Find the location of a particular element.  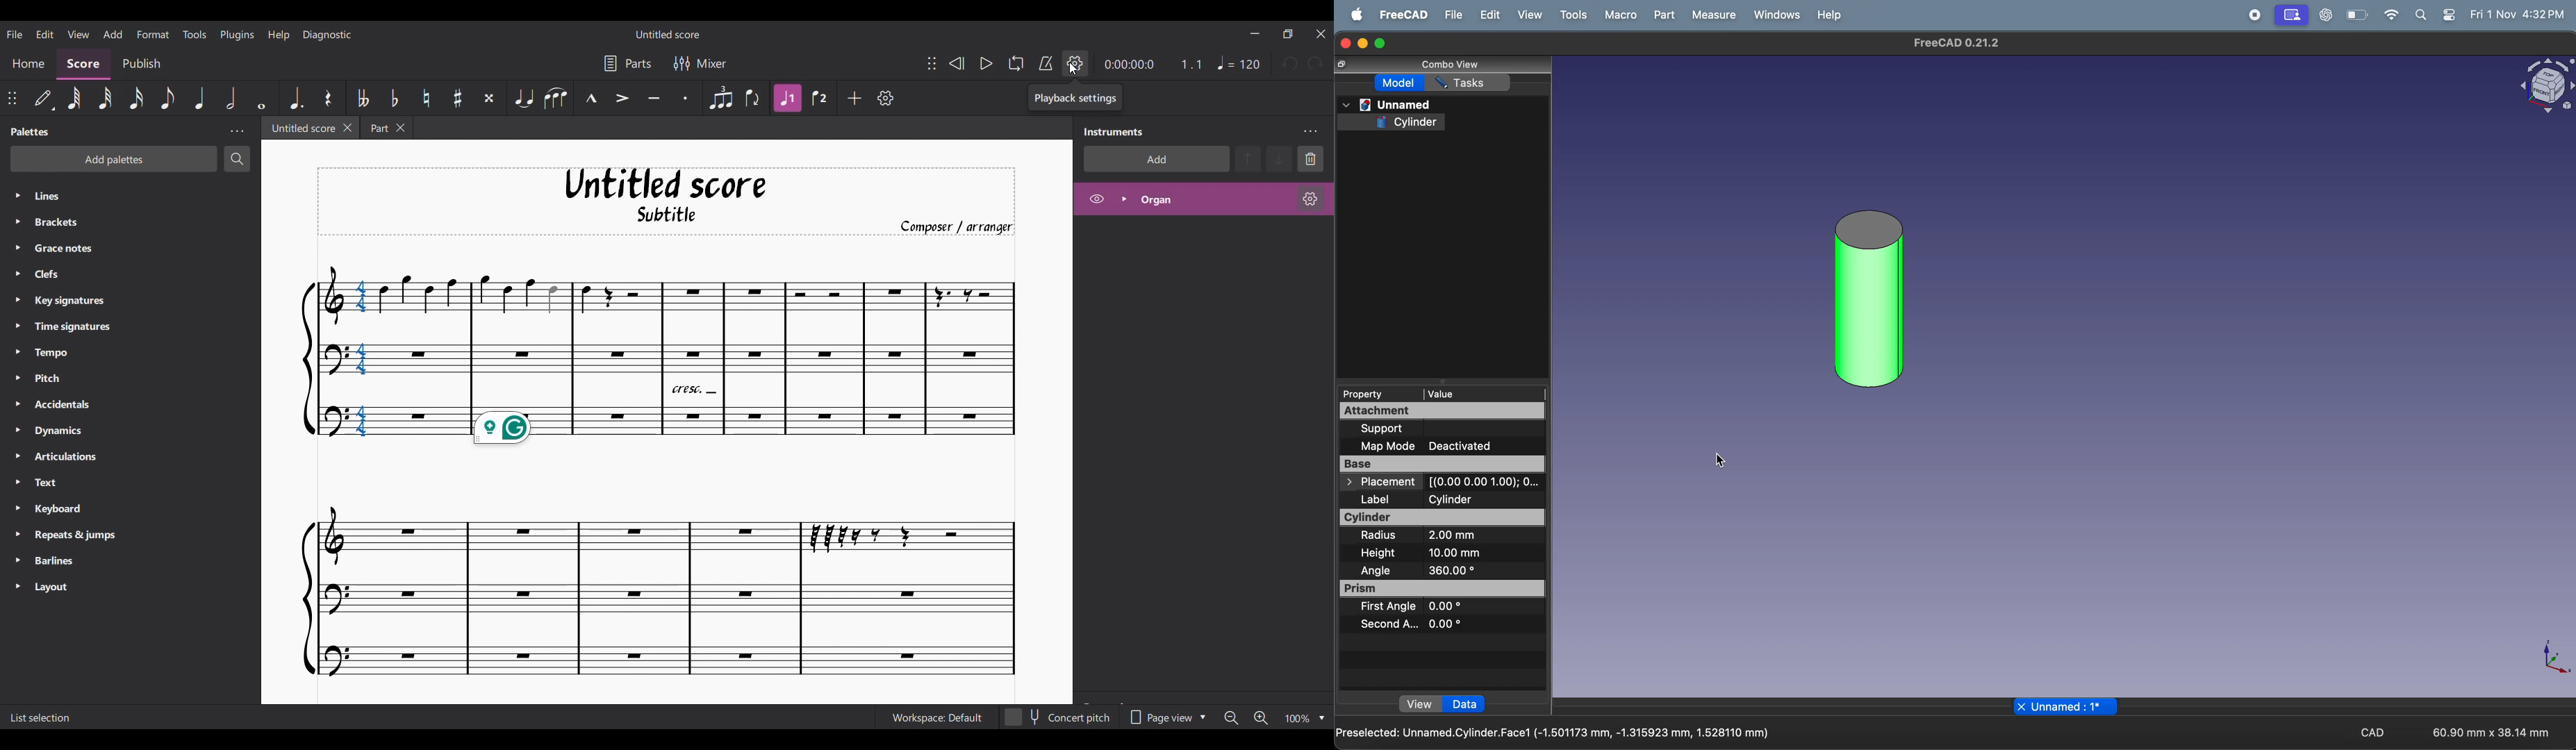

Help menu is located at coordinates (279, 35).